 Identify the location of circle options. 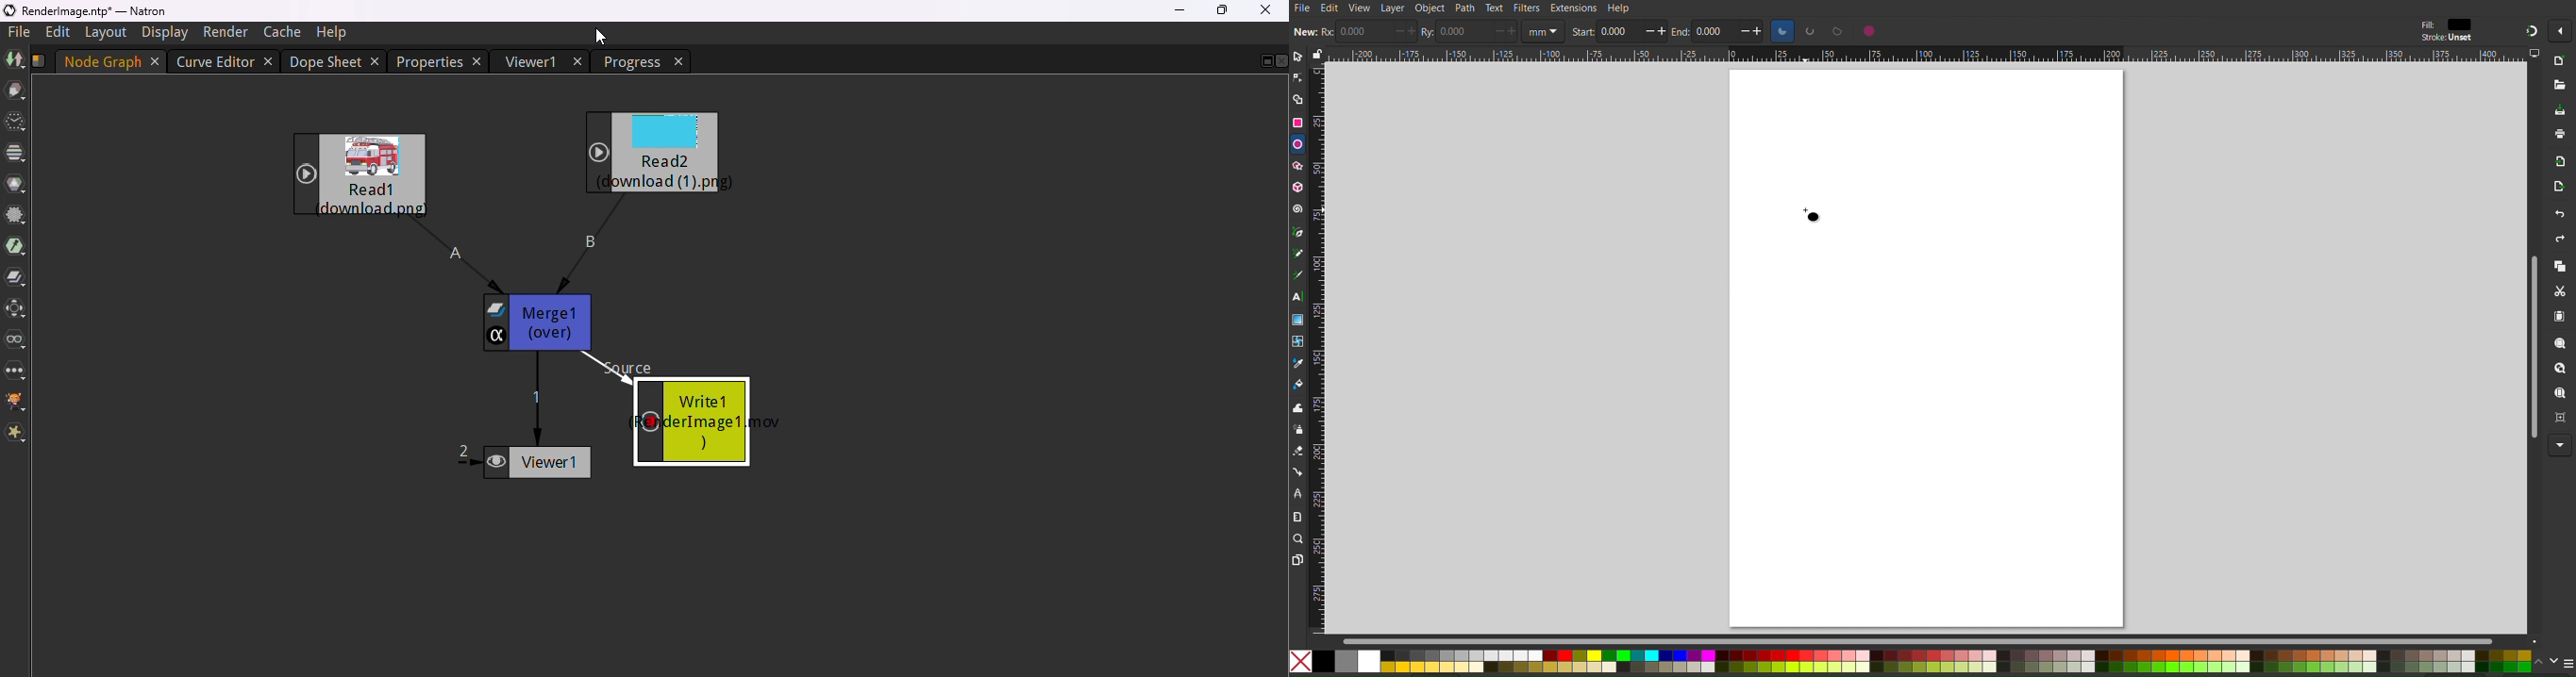
(1810, 31).